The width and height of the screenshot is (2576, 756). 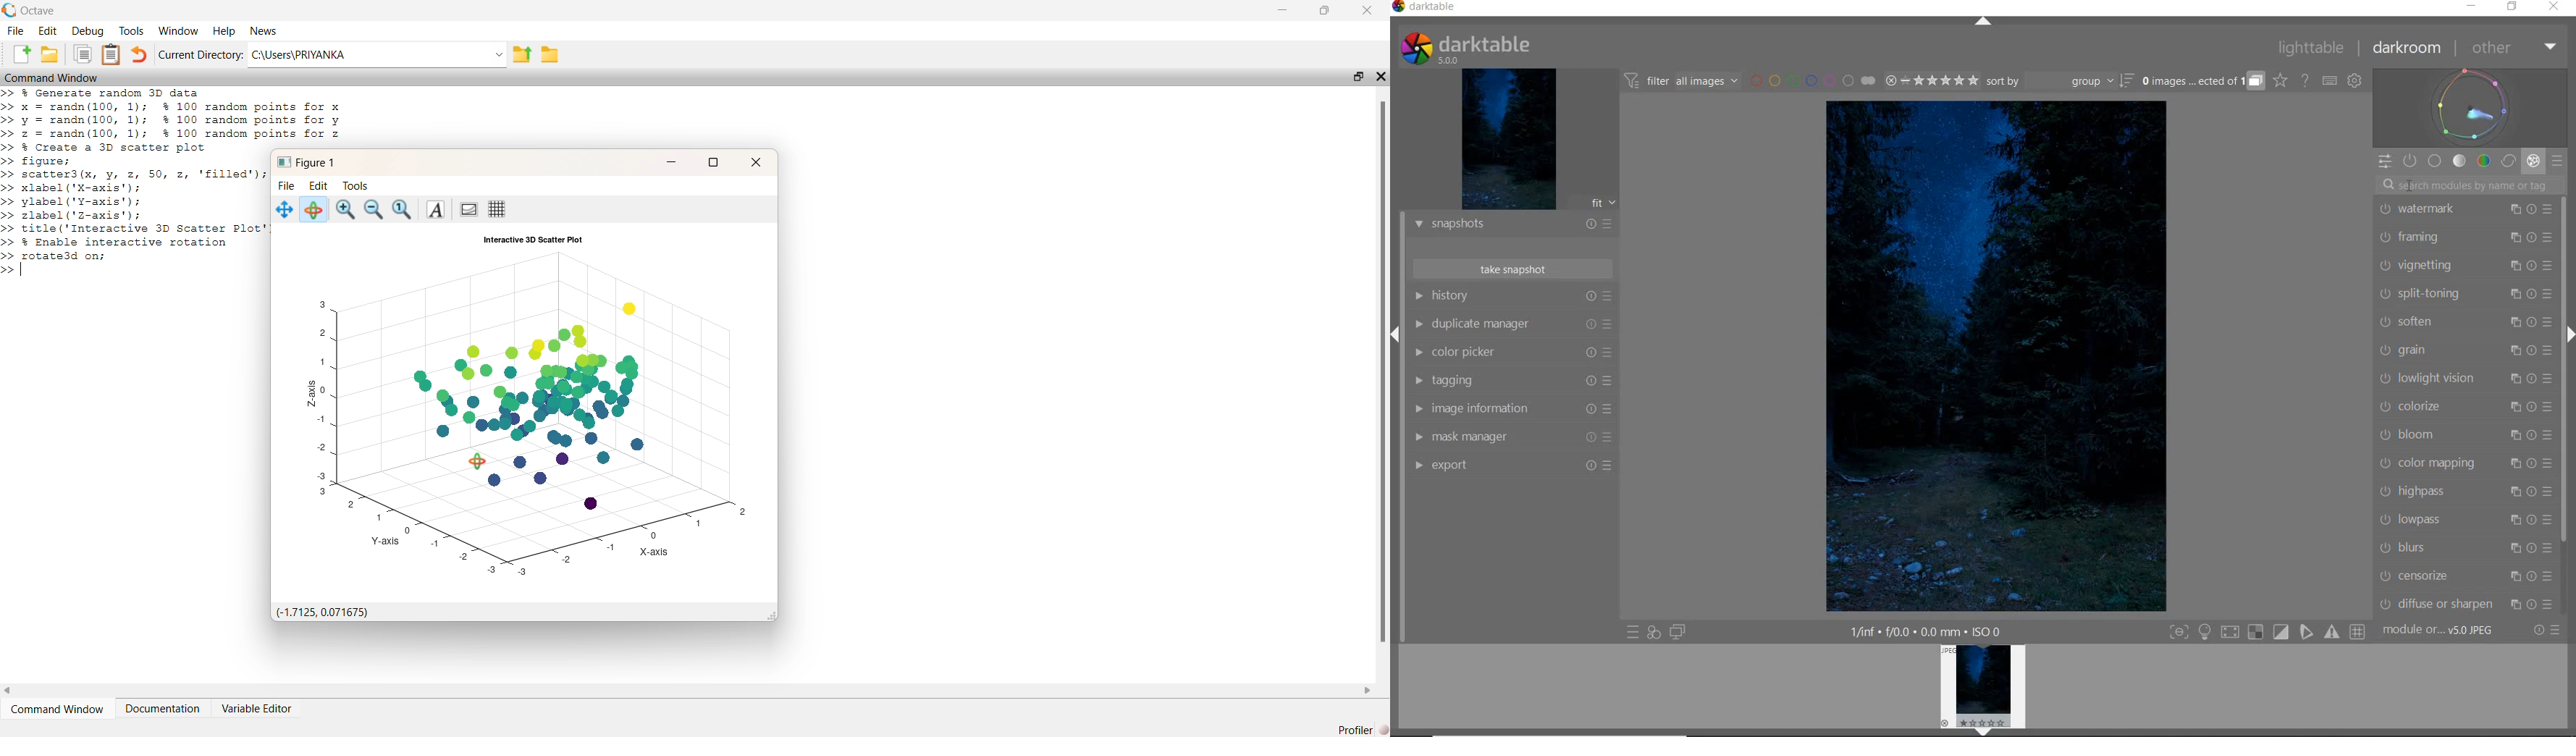 What do you see at coordinates (1397, 333) in the screenshot?
I see `Expand/Collapse` at bounding box center [1397, 333].